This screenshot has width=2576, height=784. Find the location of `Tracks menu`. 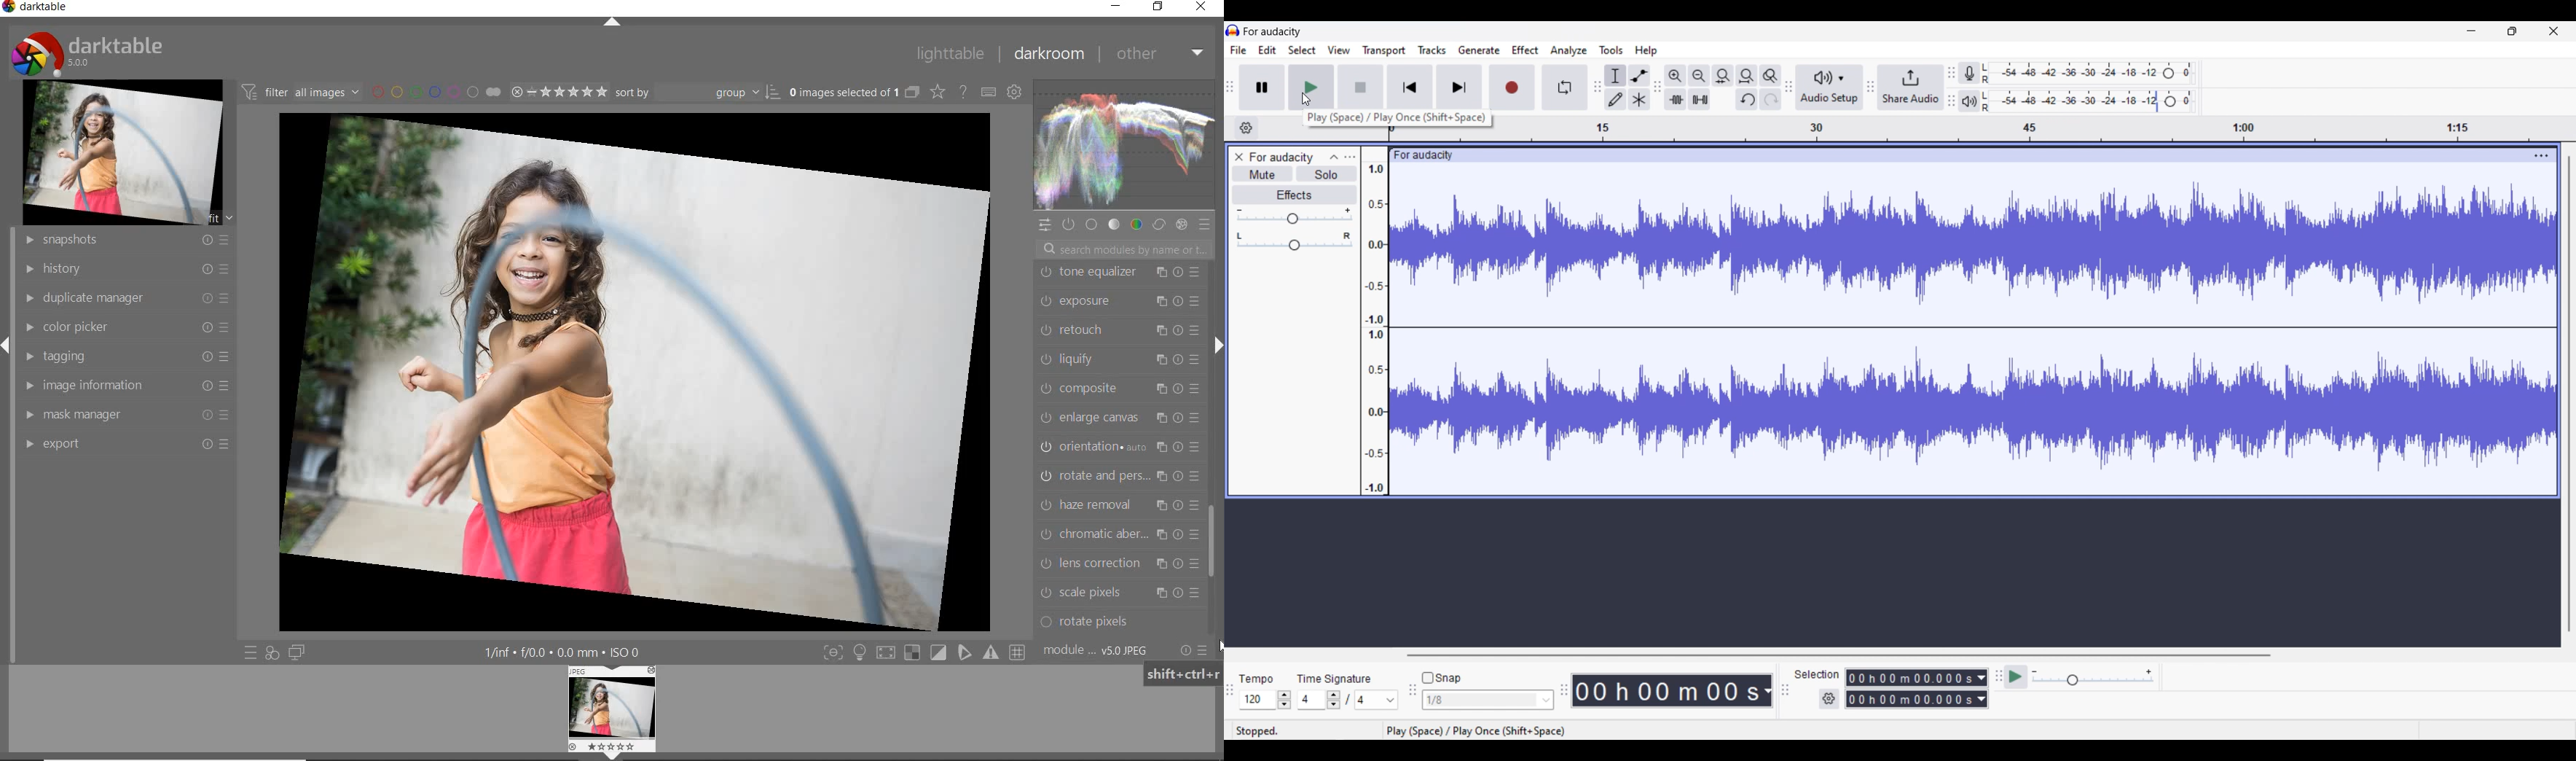

Tracks menu is located at coordinates (1432, 49).